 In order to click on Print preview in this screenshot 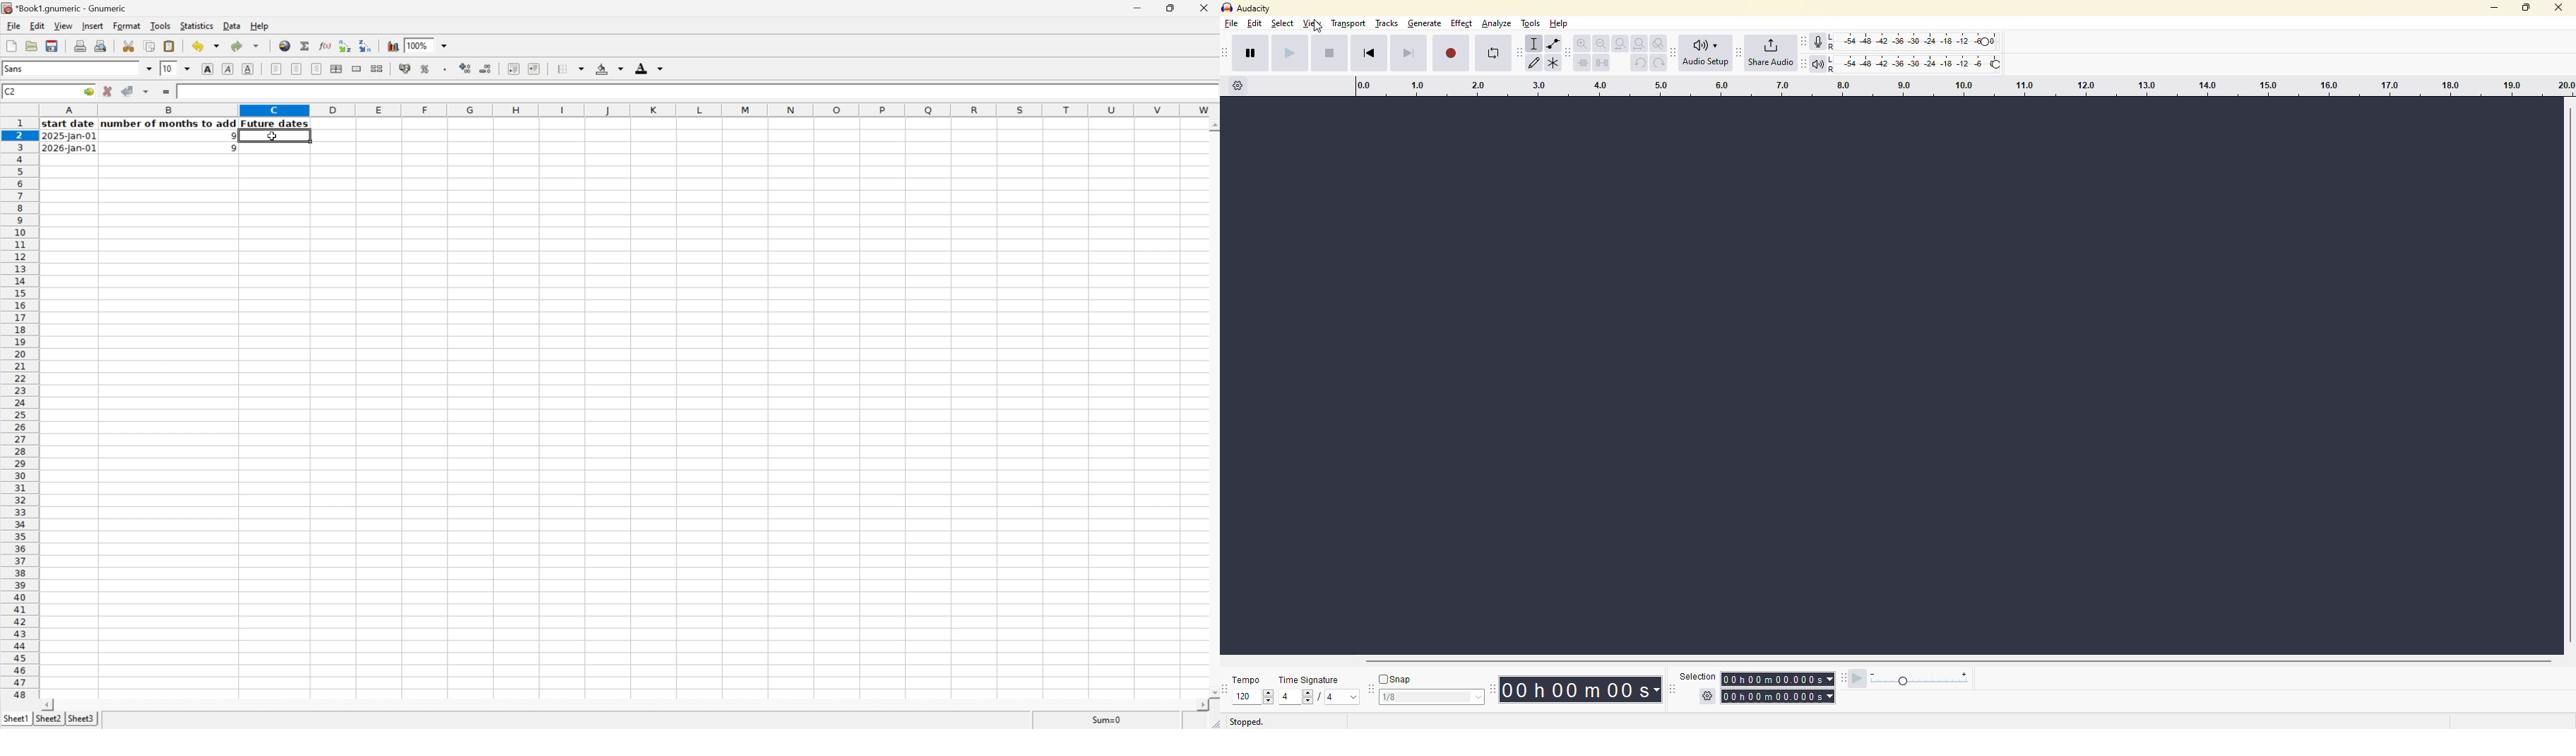, I will do `click(101, 45)`.